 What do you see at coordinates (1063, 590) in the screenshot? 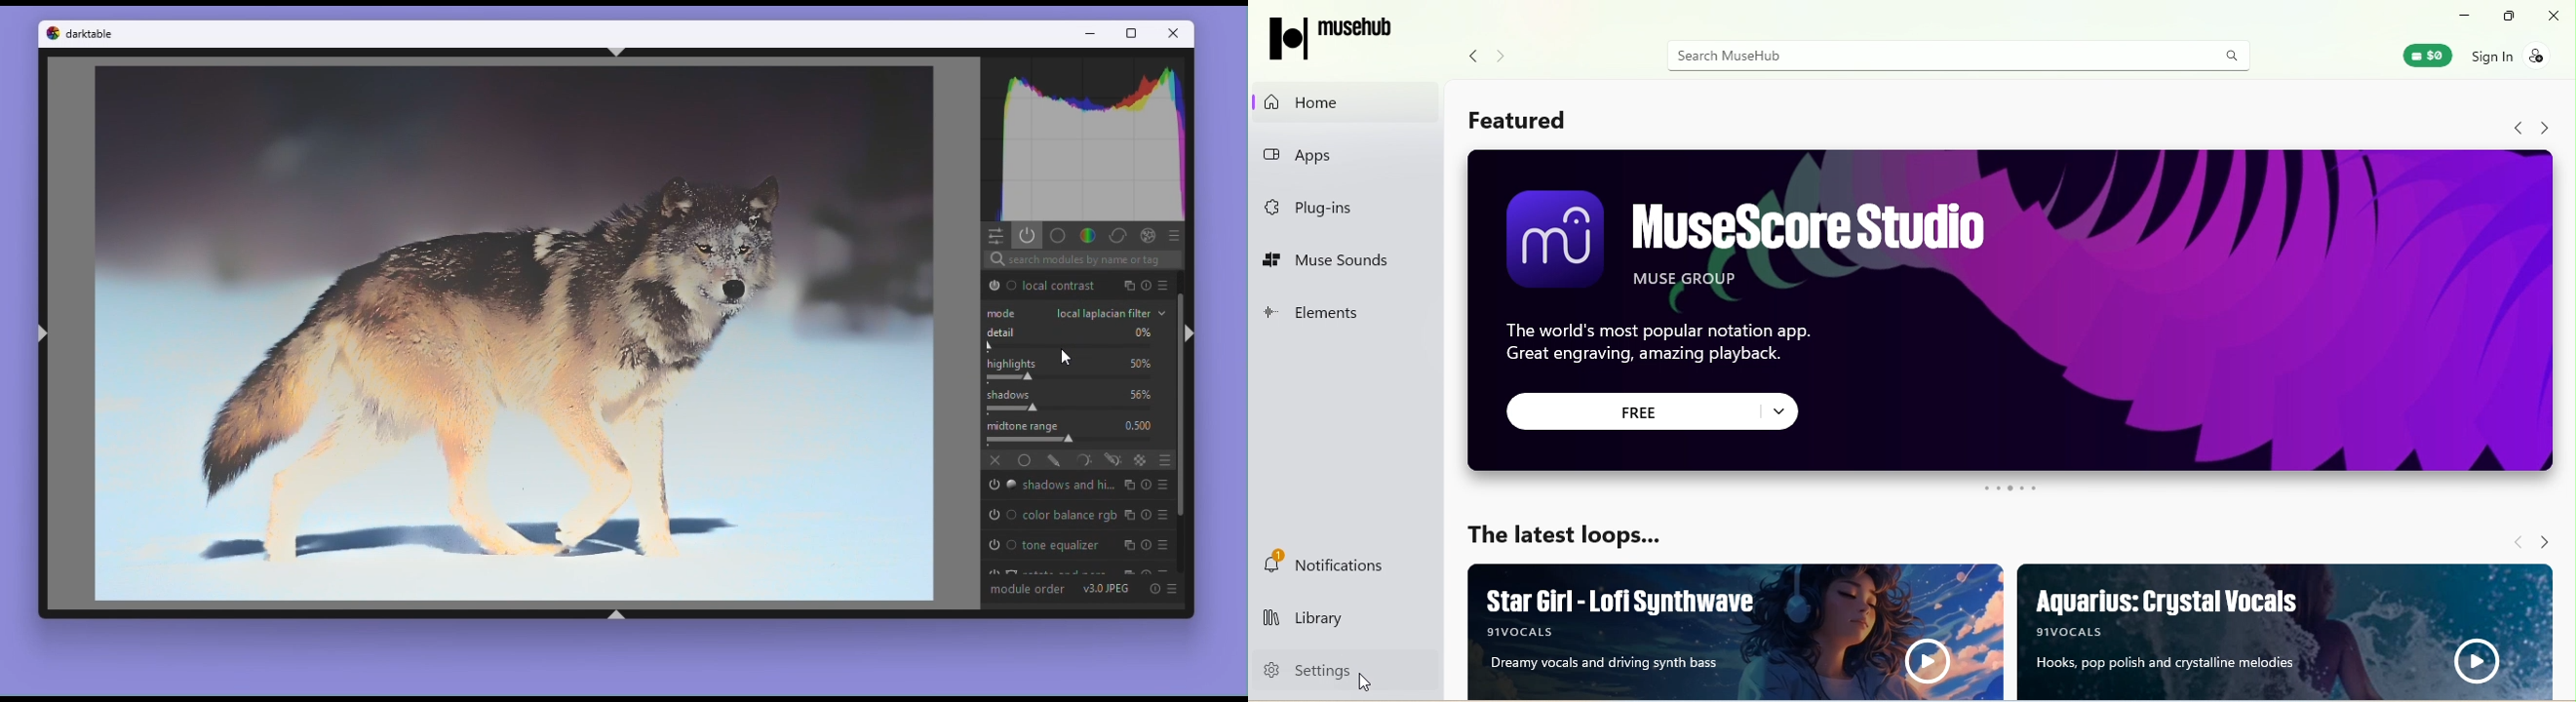
I see `module order v3.0 JPEG` at bounding box center [1063, 590].